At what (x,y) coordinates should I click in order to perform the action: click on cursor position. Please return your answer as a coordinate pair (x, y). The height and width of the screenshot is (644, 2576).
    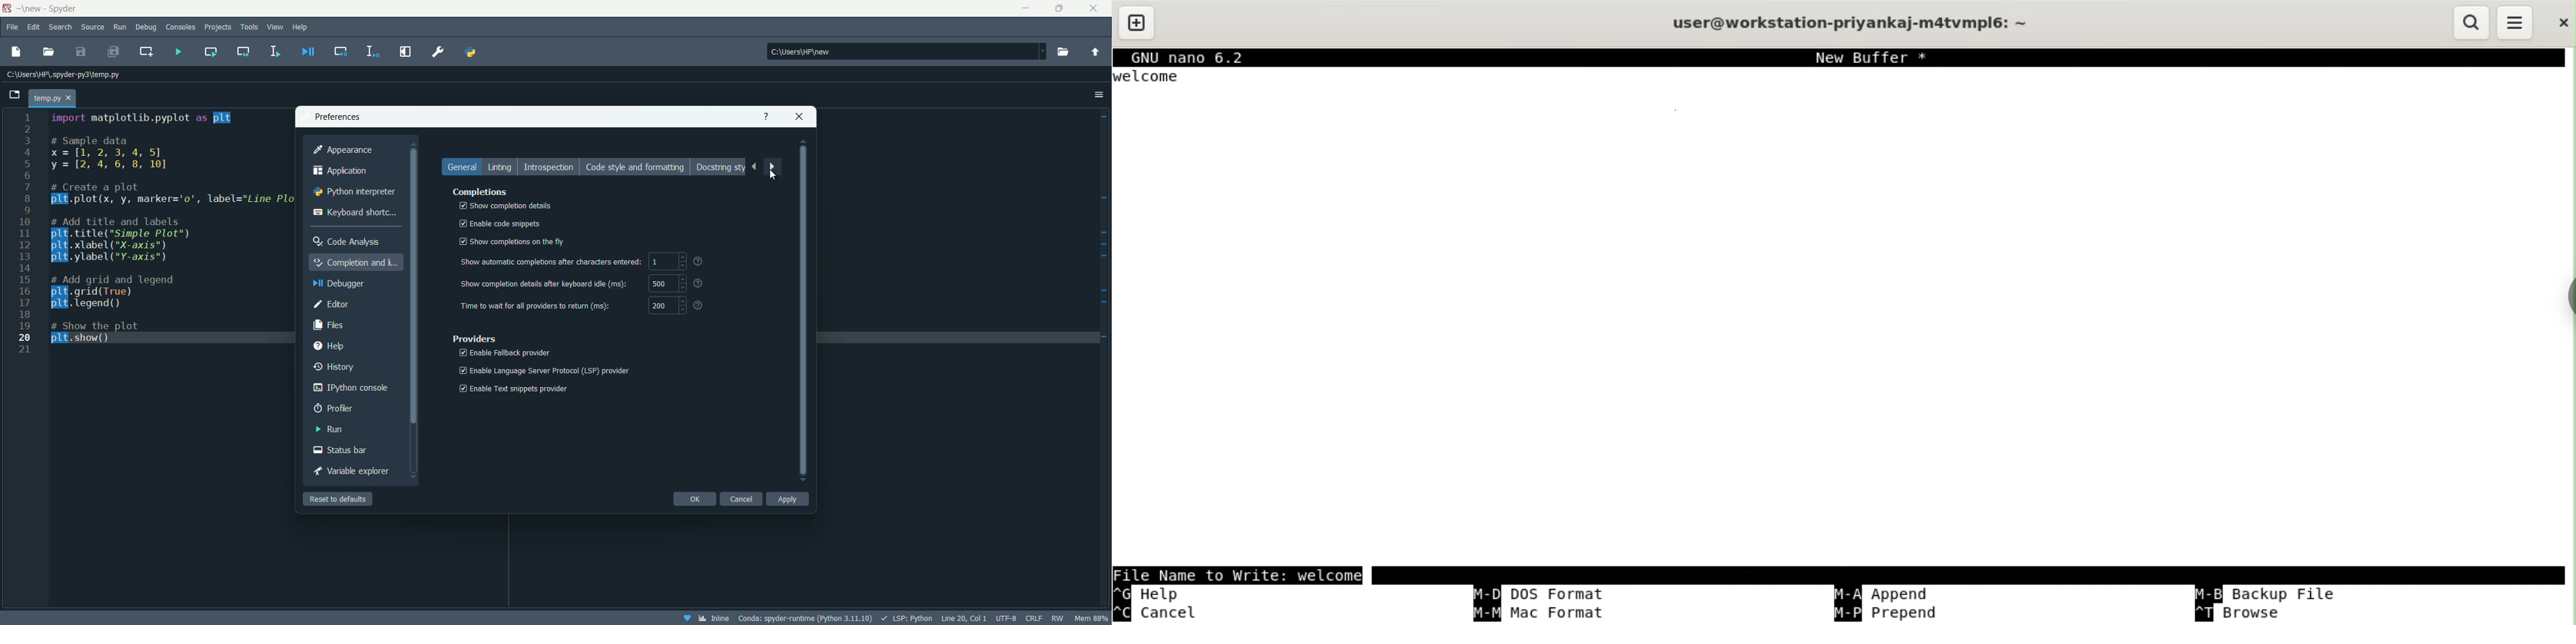
    Looking at the image, I should click on (964, 617).